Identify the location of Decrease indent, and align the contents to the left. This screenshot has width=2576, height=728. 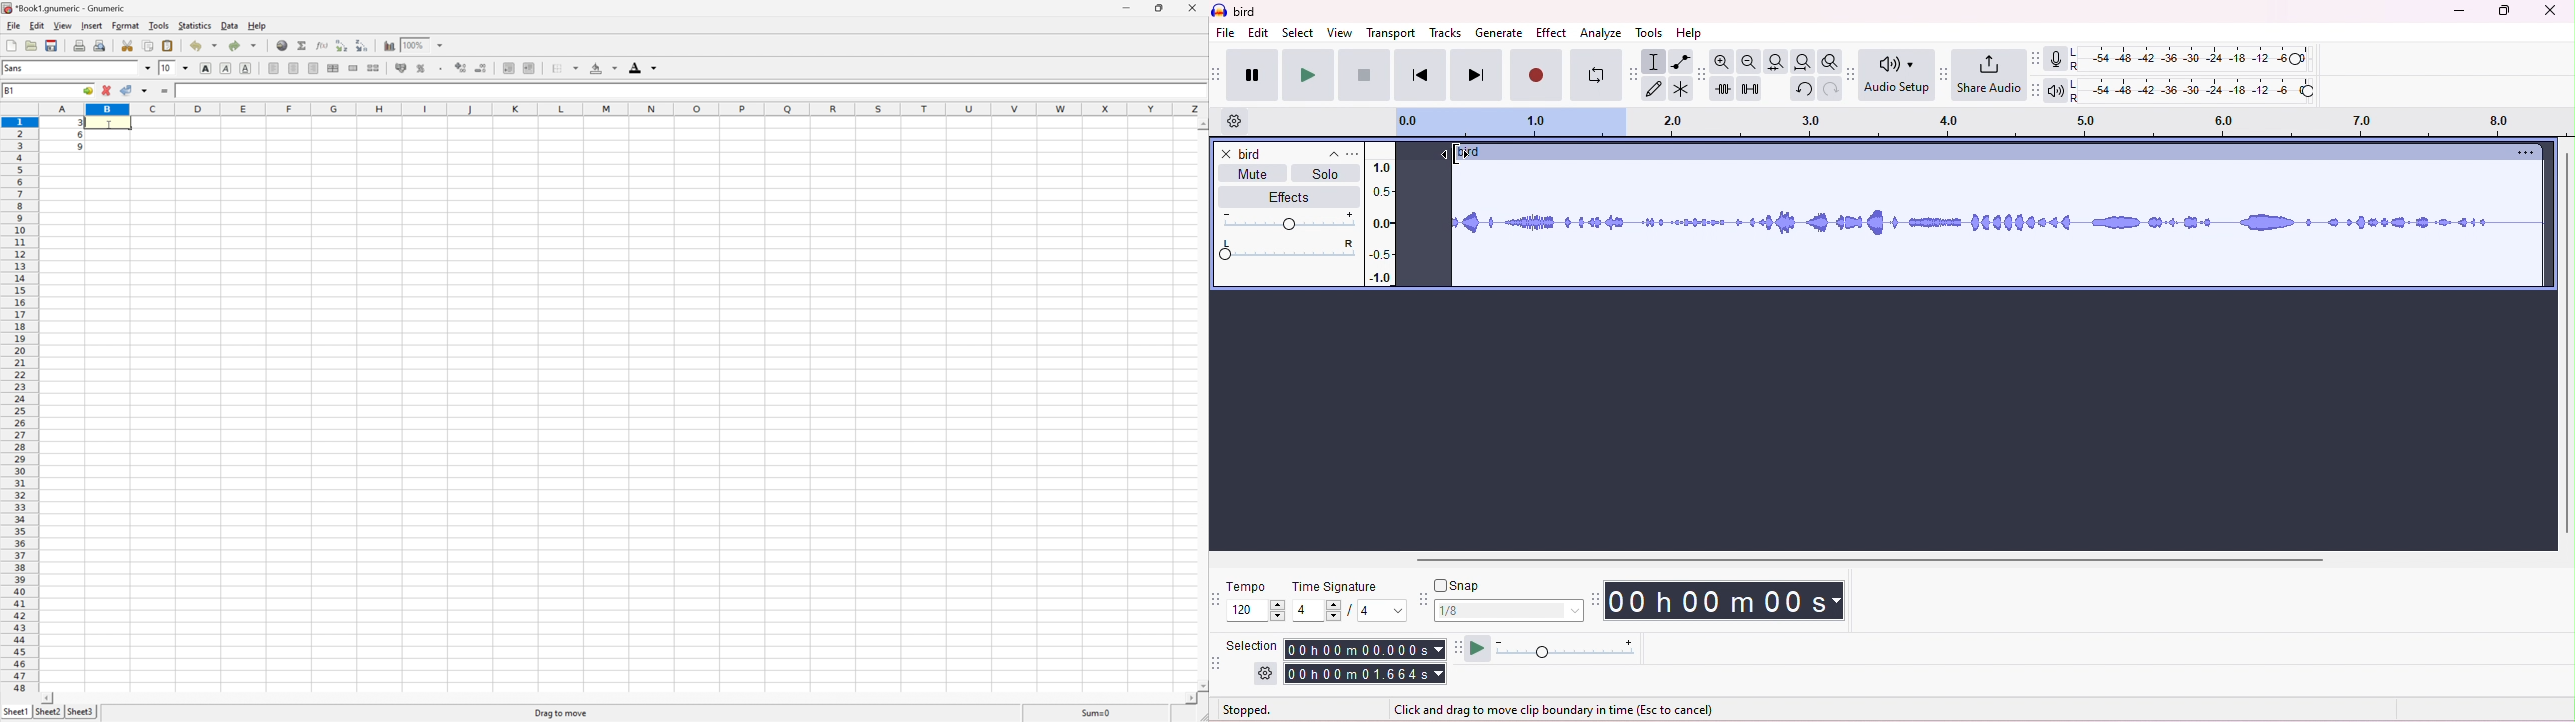
(509, 67).